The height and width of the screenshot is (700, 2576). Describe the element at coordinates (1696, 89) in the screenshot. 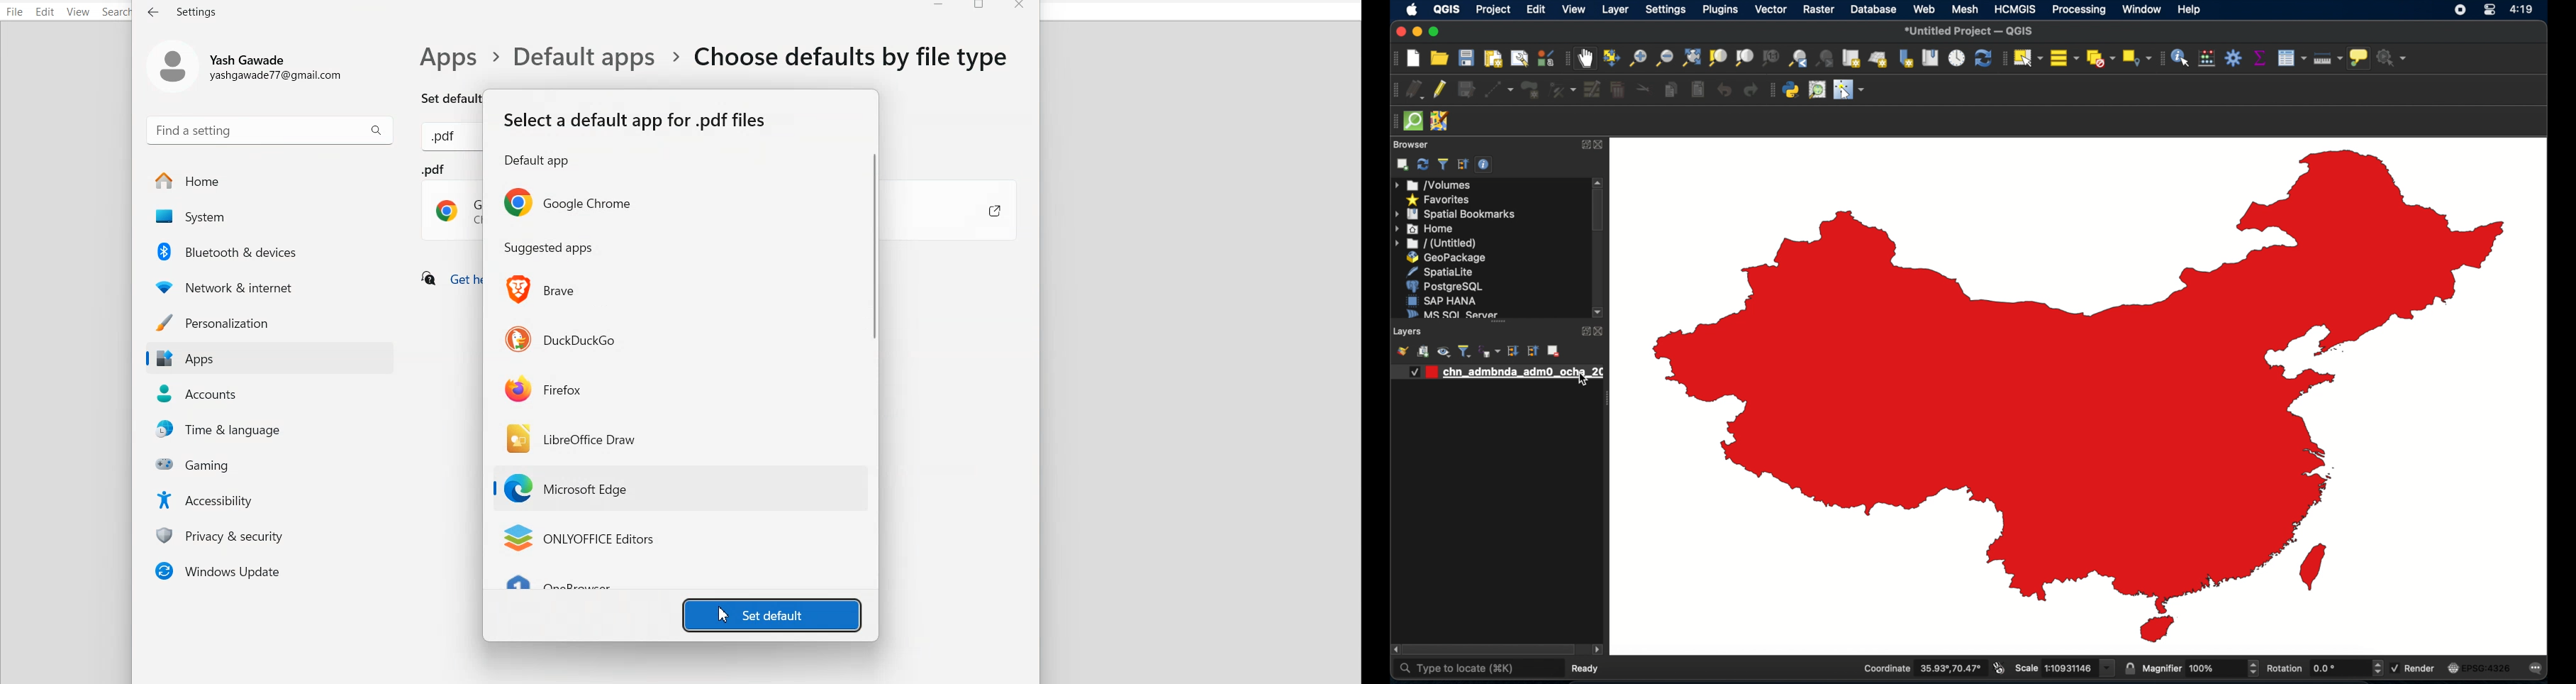

I see `paste features` at that location.